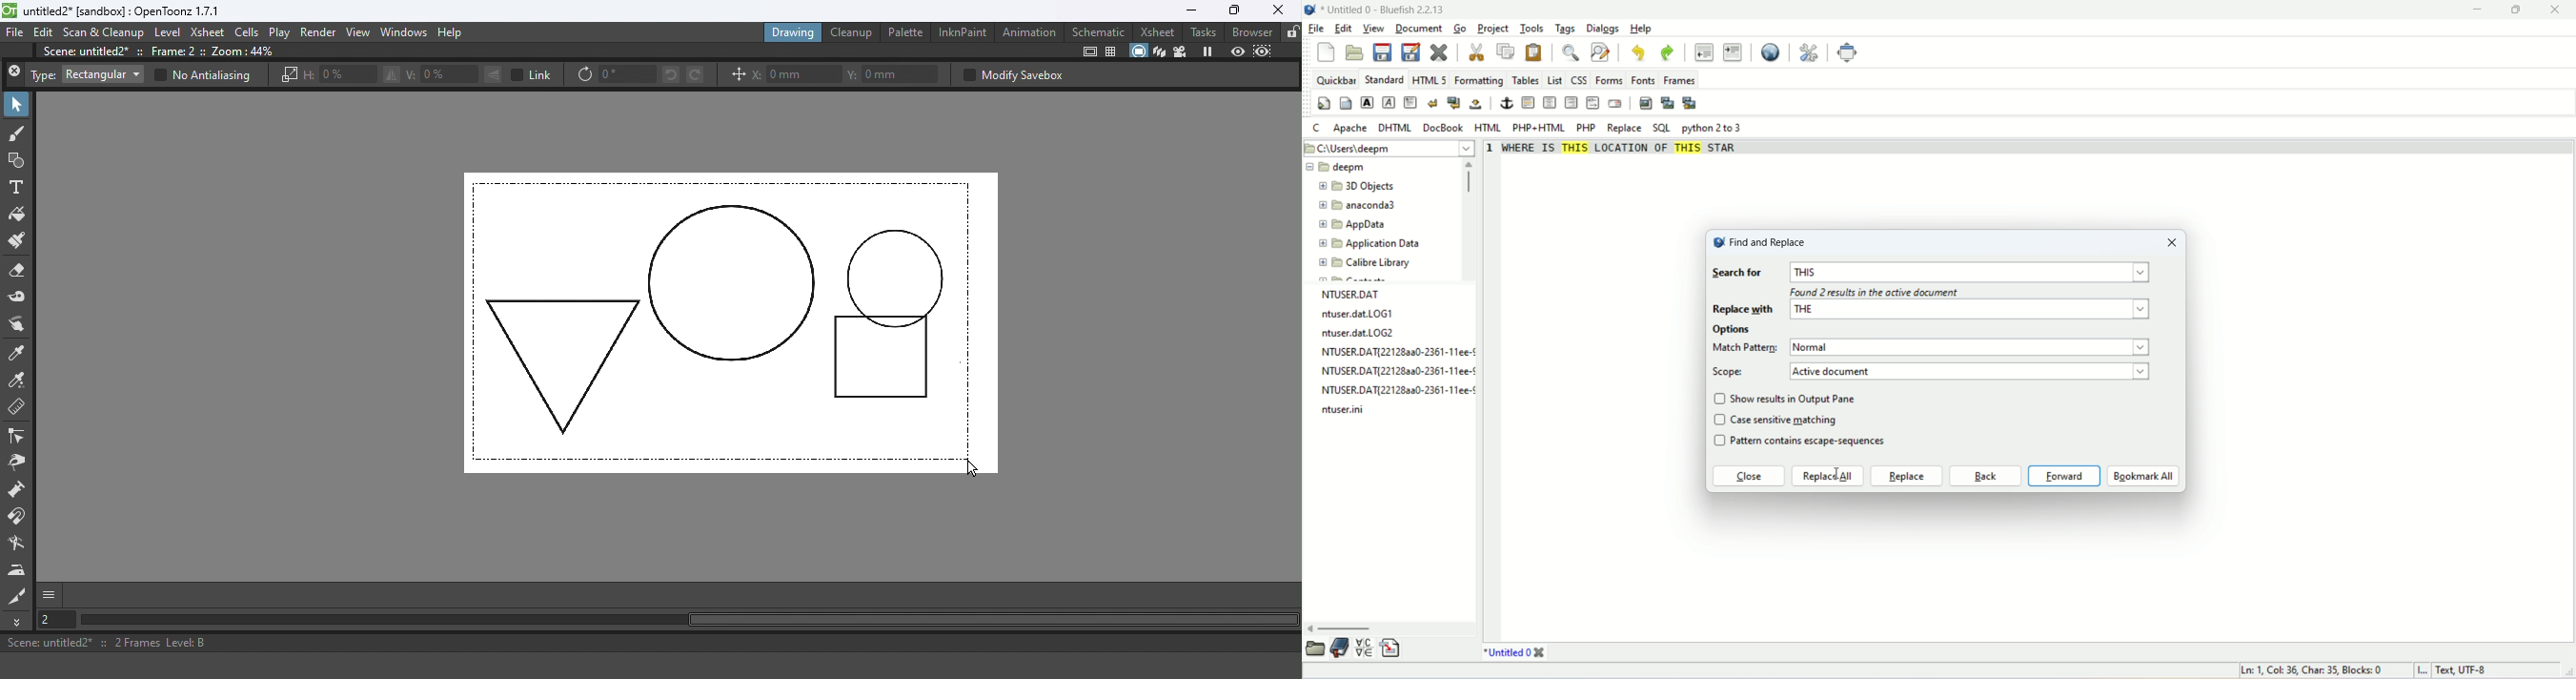 The image size is (2576, 700). I want to click on PHP, so click(1586, 127).